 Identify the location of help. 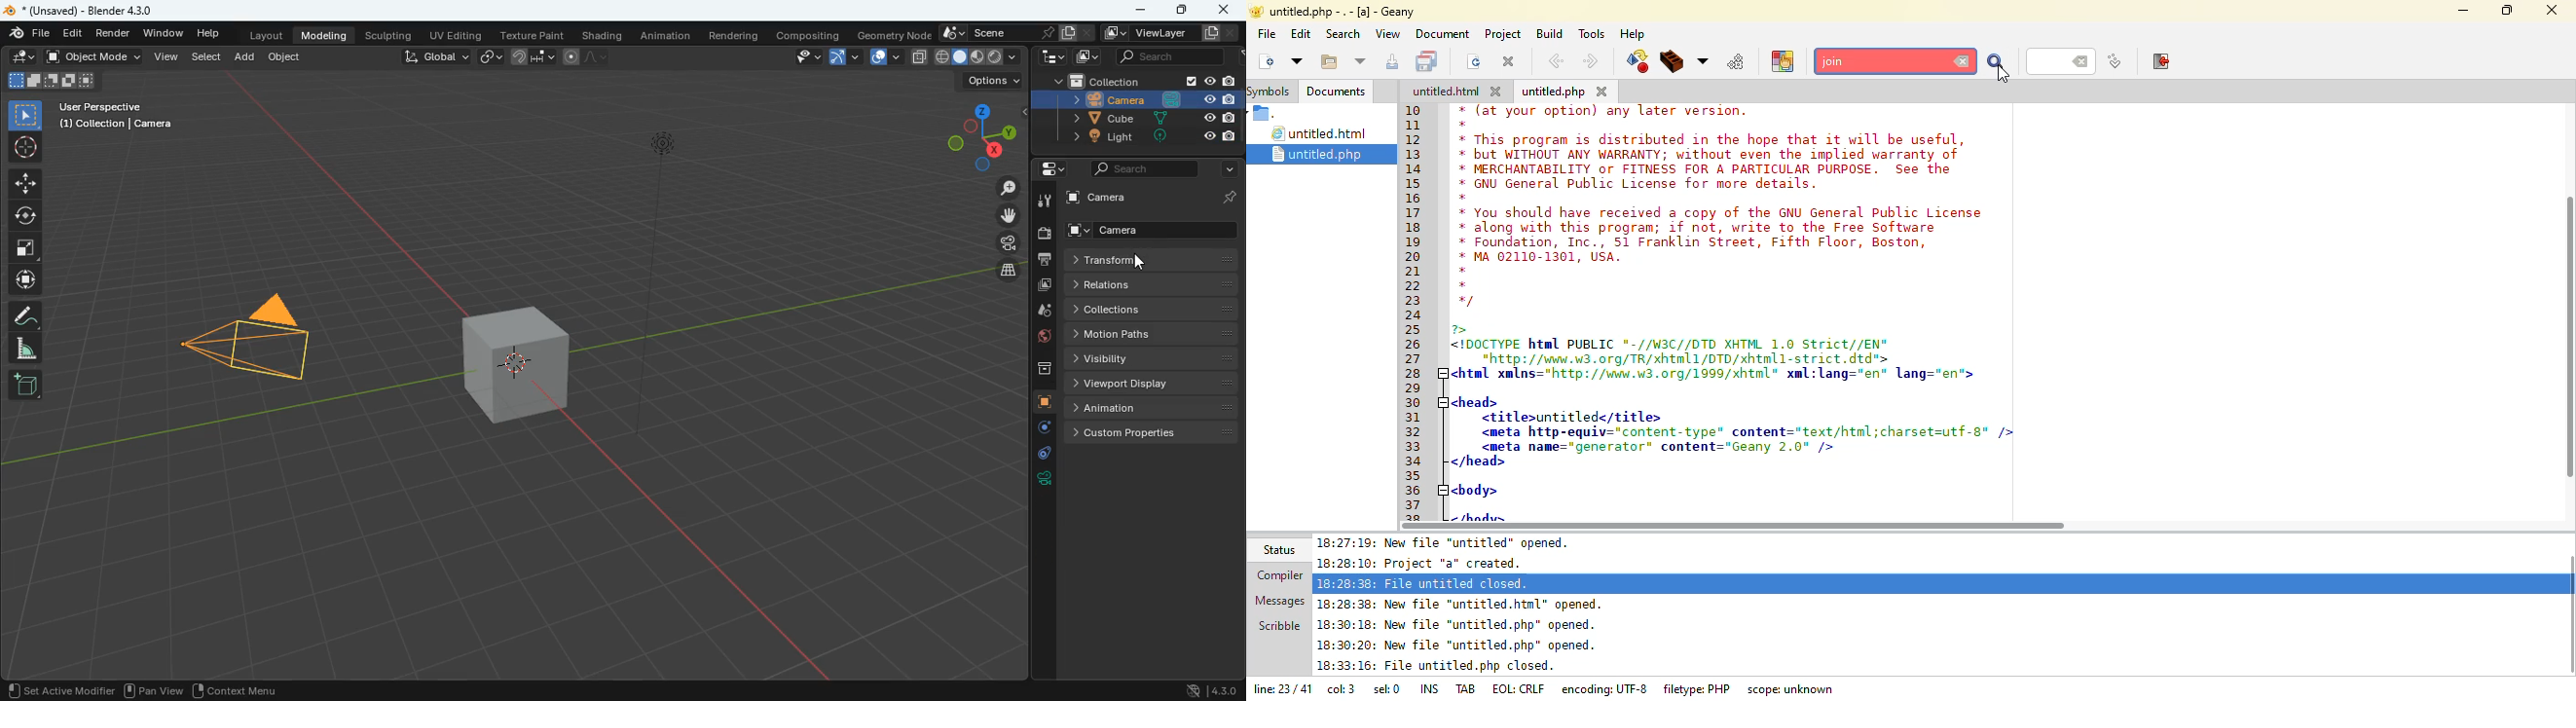
(212, 34).